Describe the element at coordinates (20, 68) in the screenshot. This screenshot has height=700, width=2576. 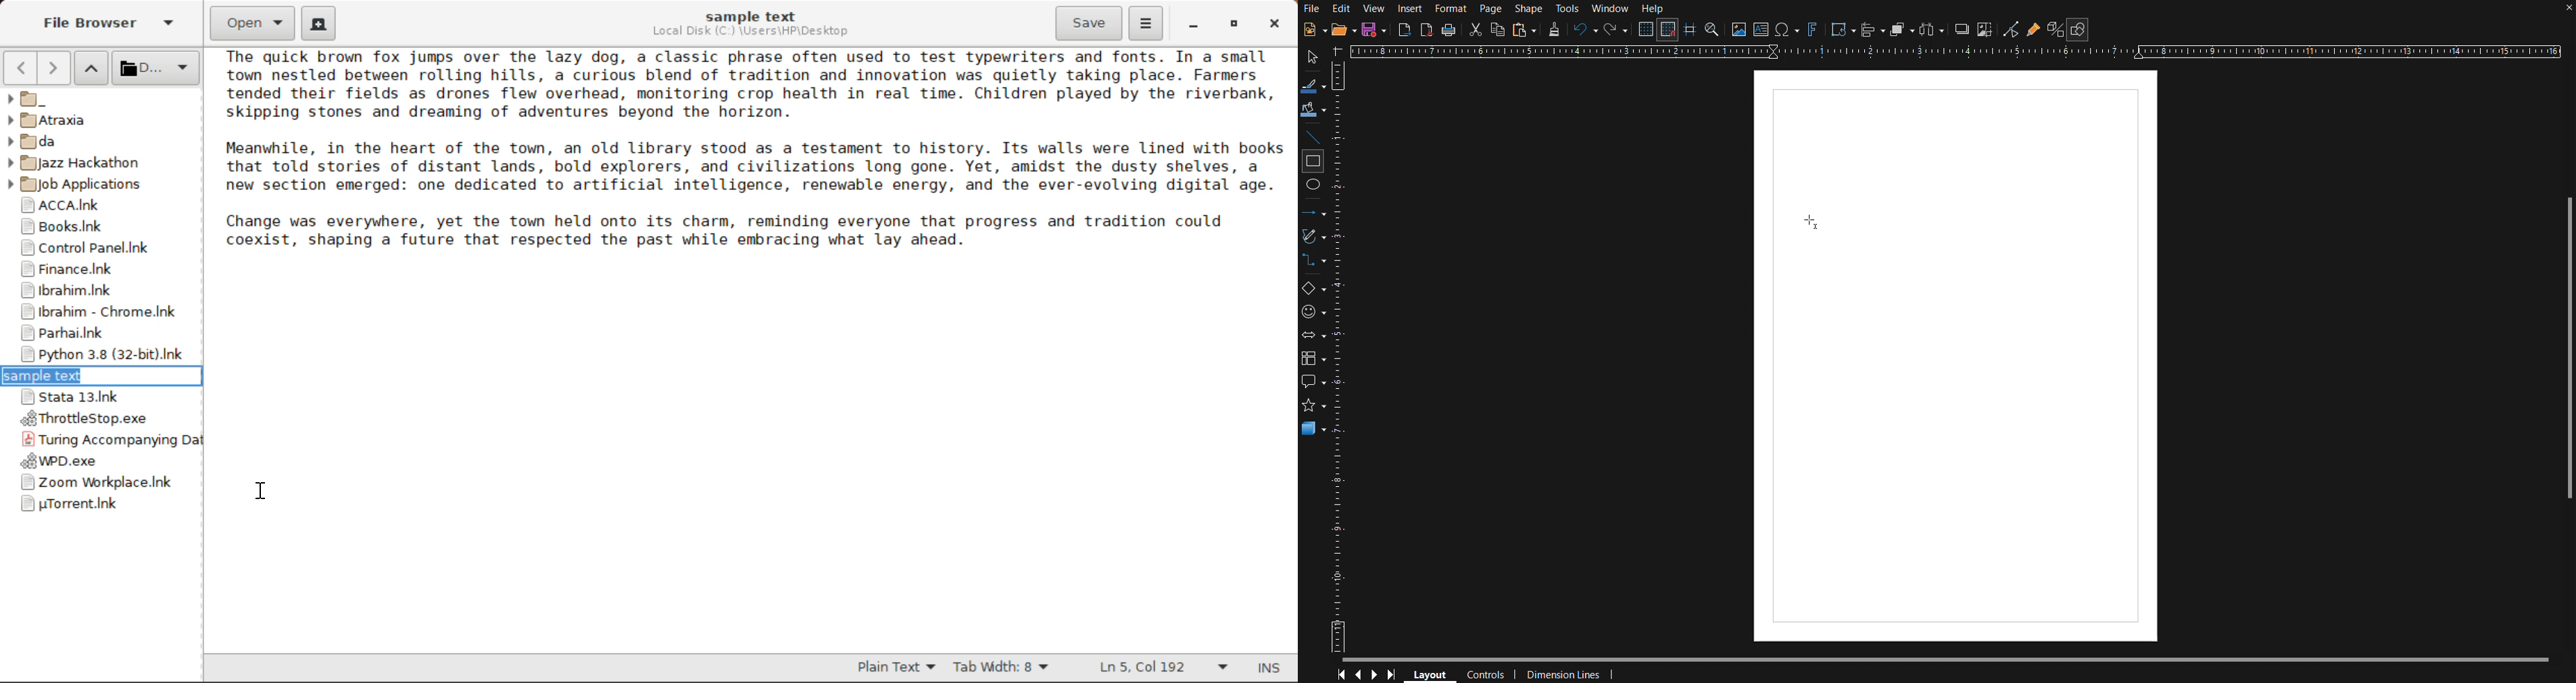
I see `Previous Page` at that location.